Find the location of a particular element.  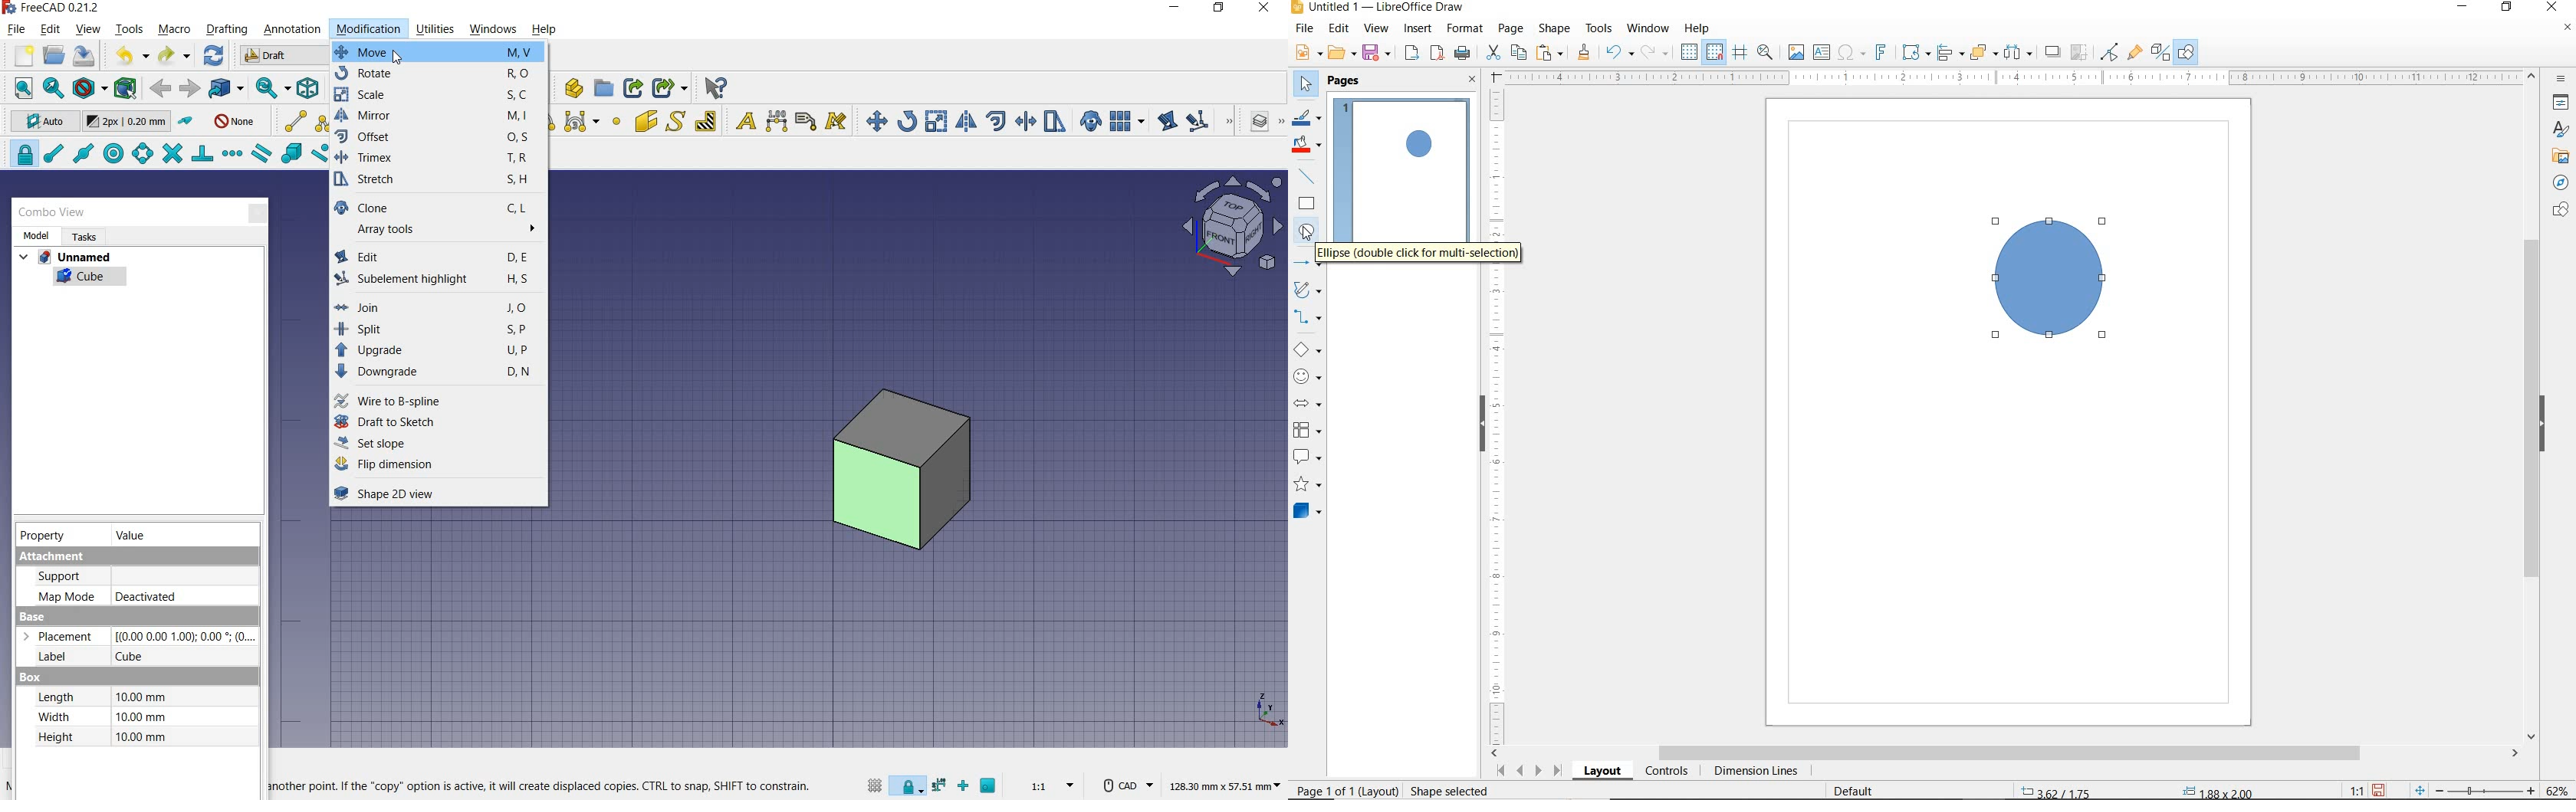

rotate is located at coordinates (439, 75).